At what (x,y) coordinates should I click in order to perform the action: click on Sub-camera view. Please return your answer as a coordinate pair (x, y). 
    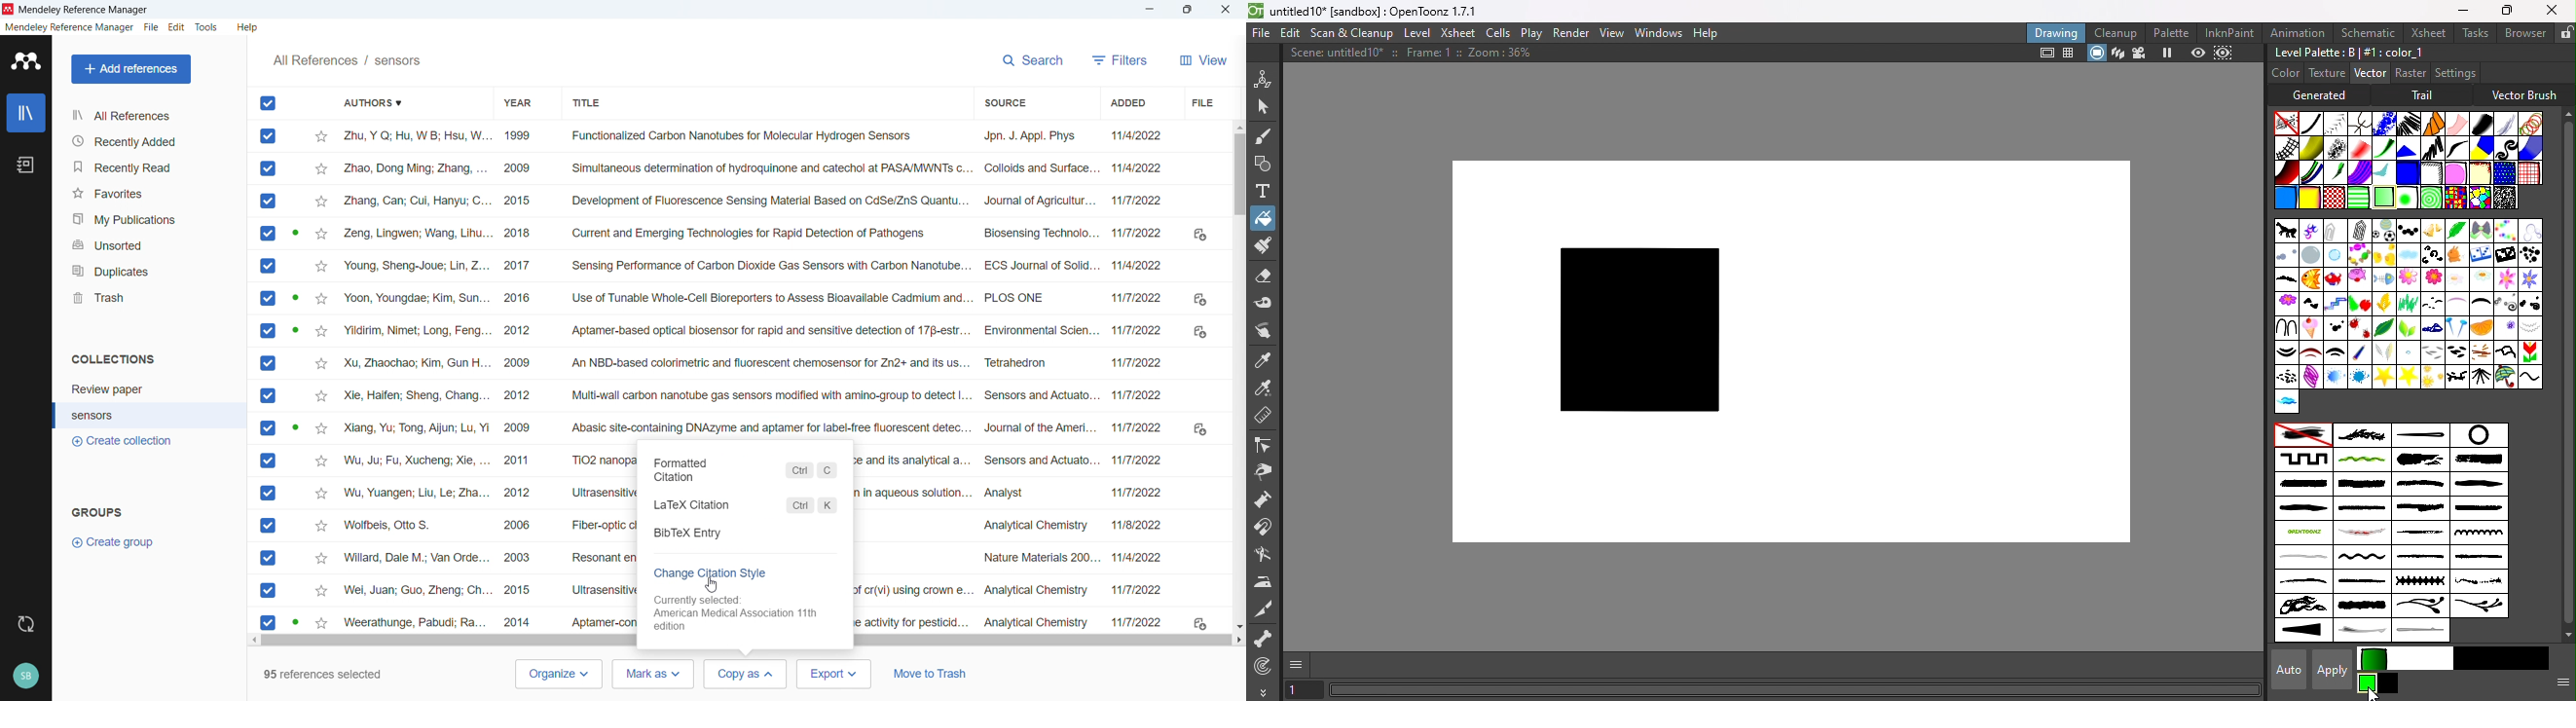
    Looking at the image, I should click on (2226, 53).